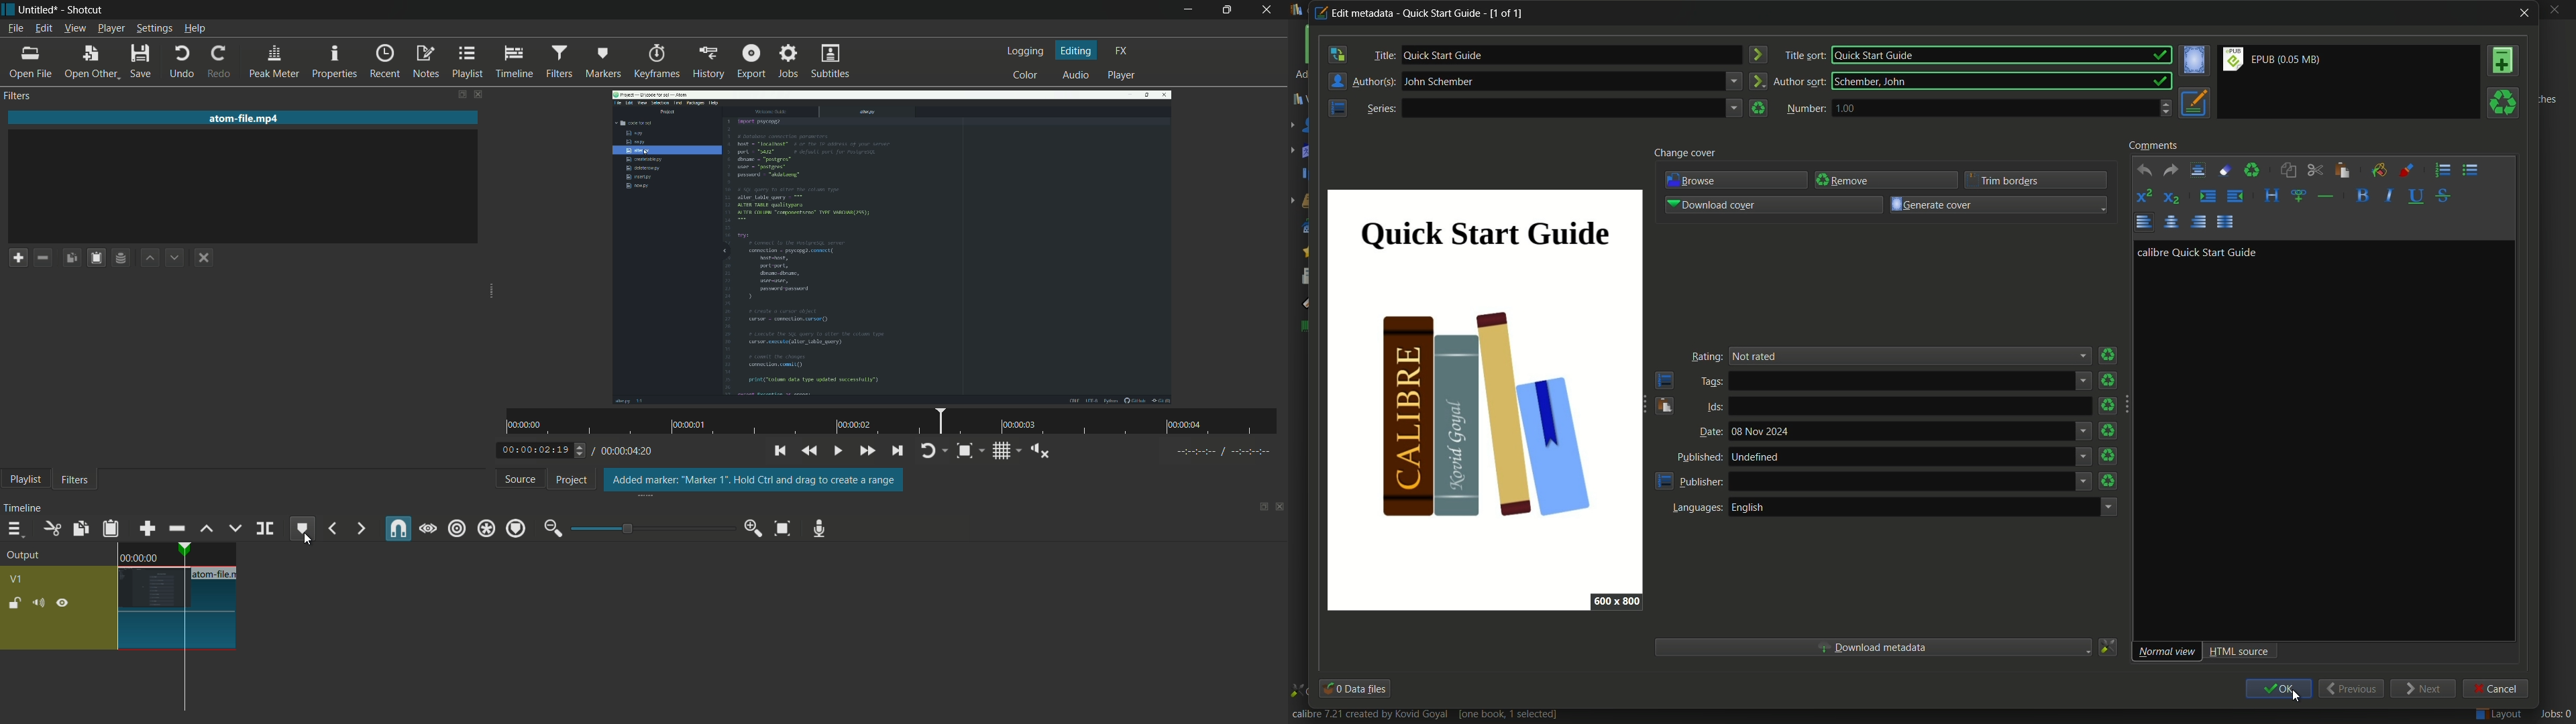  Describe the element at coordinates (810, 451) in the screenshot. I see `quickly play backward` at that location.